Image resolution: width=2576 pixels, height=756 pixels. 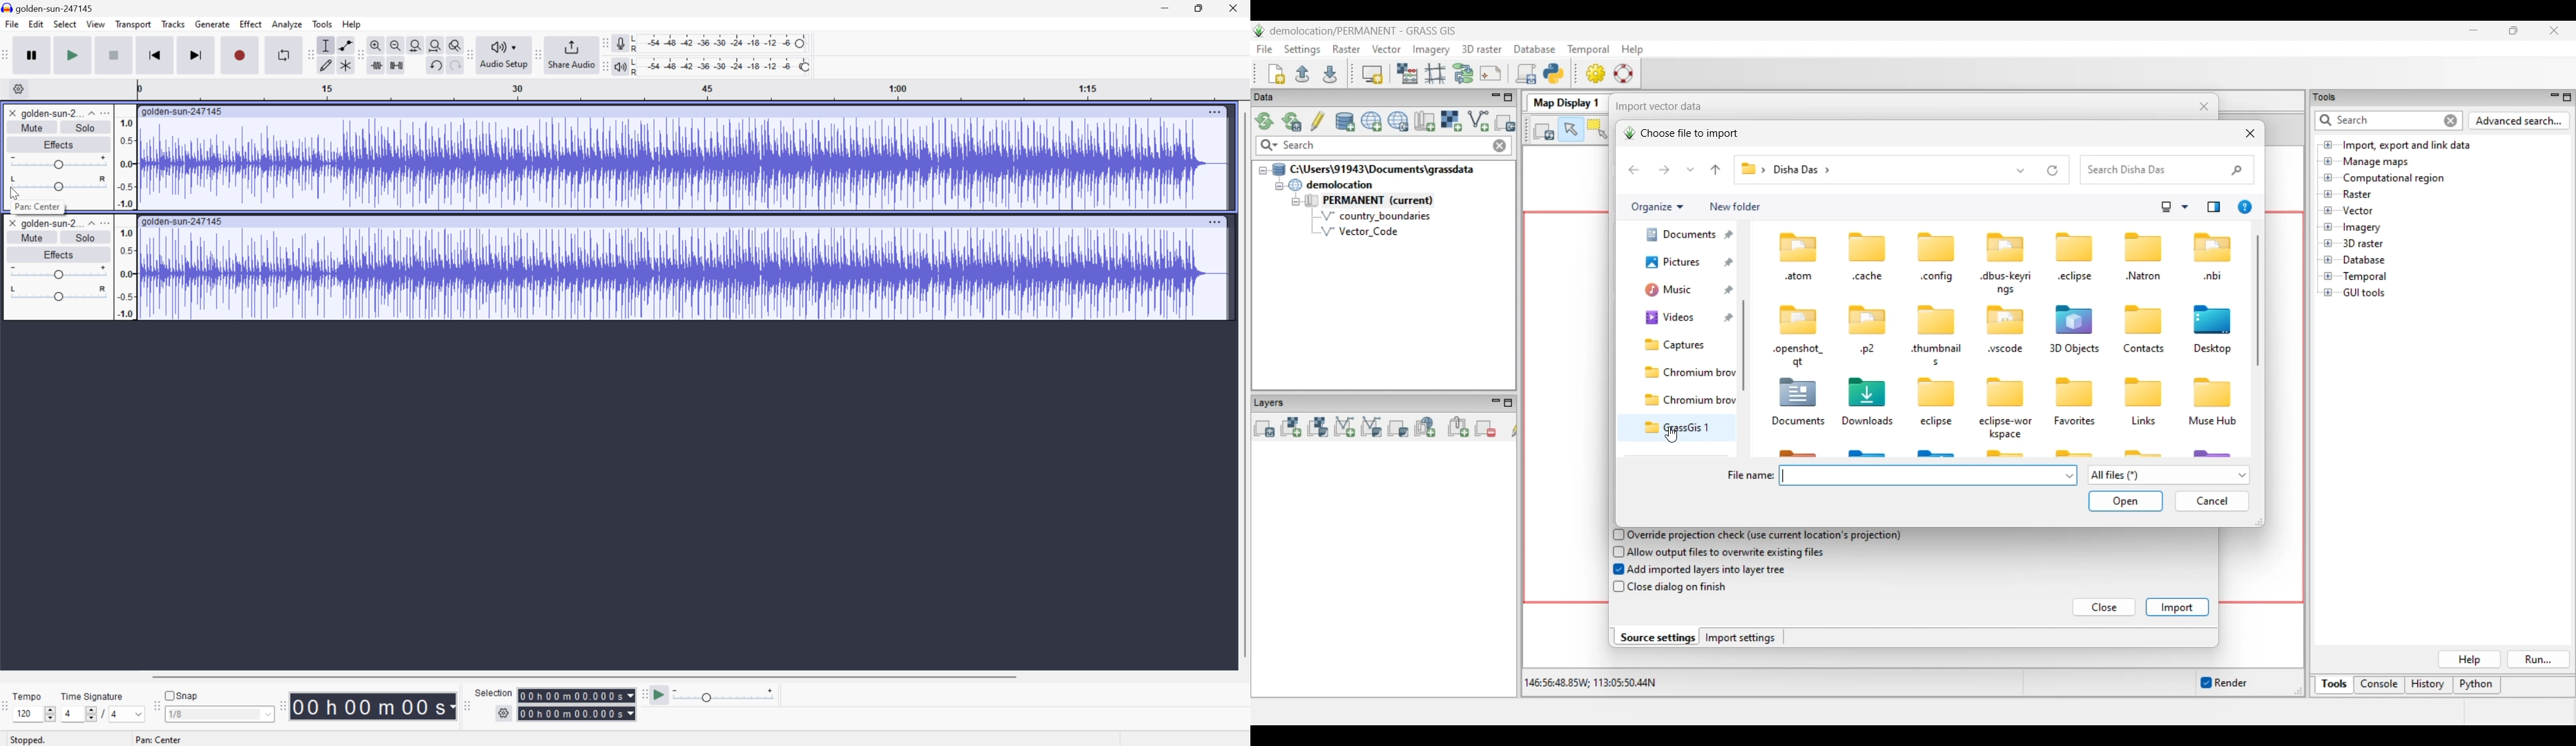 I want to click on Selection, so click(x=495, y=692).